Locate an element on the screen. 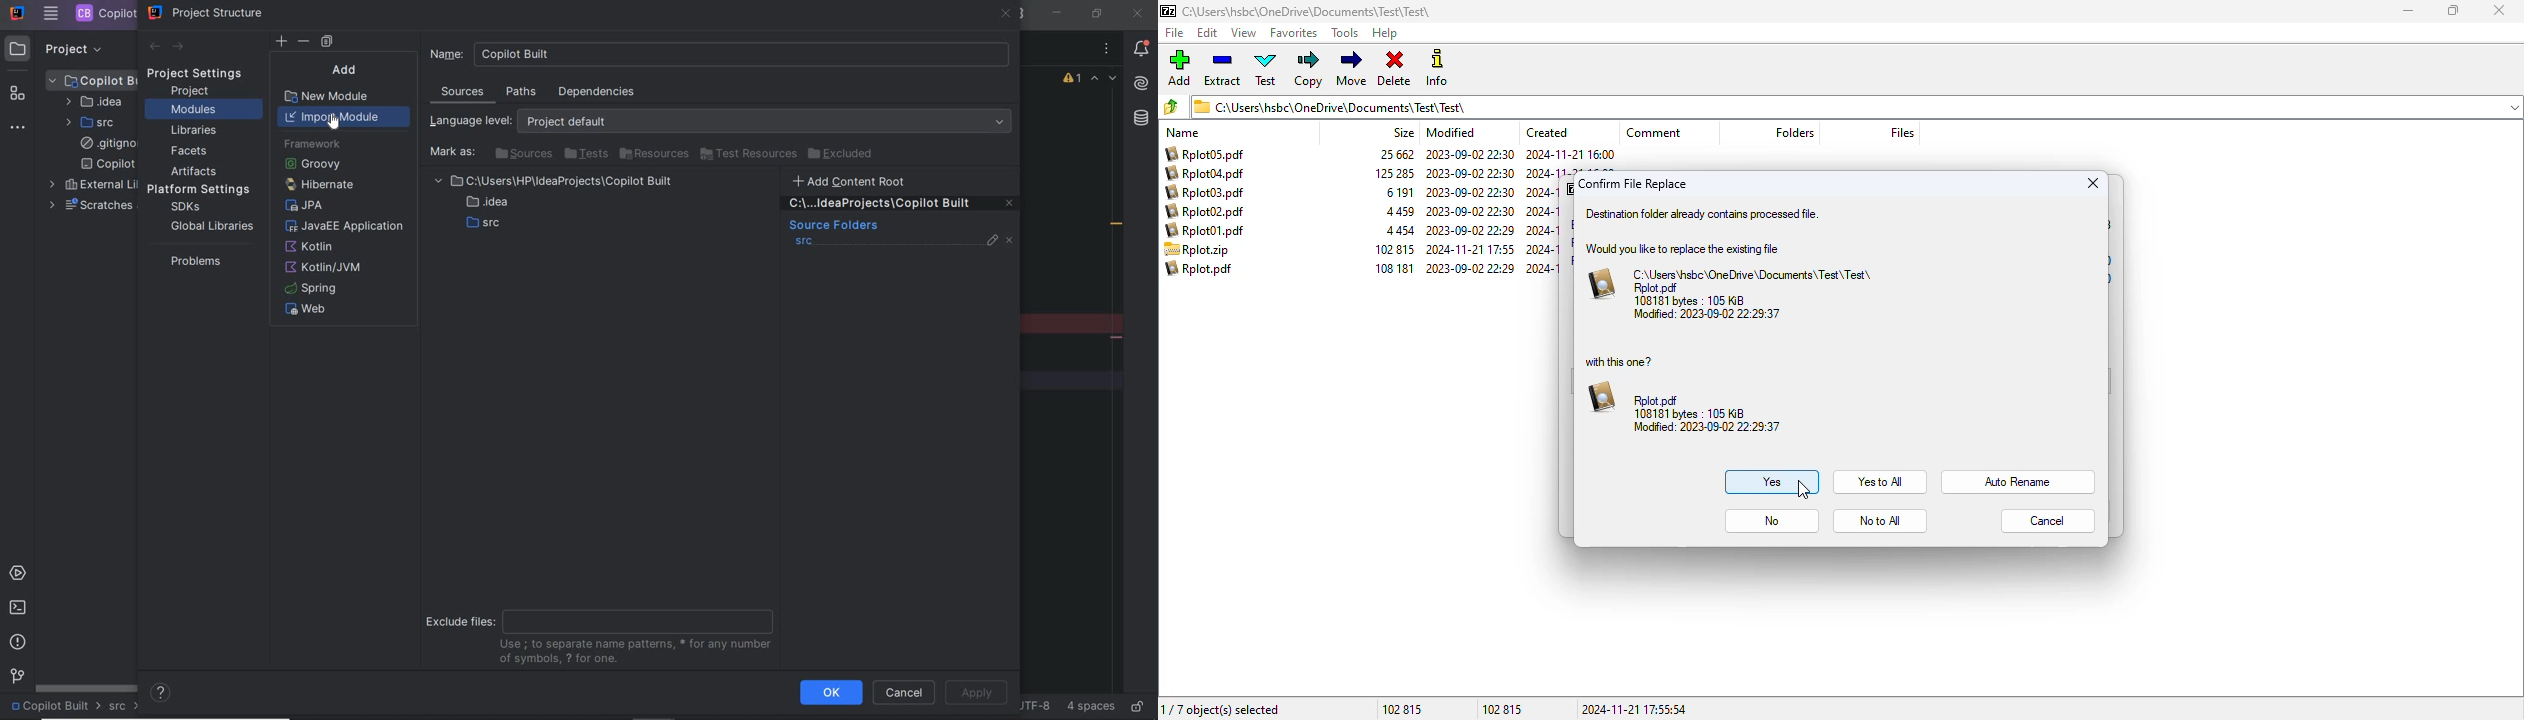  view is located at coordinates (1243, 32).